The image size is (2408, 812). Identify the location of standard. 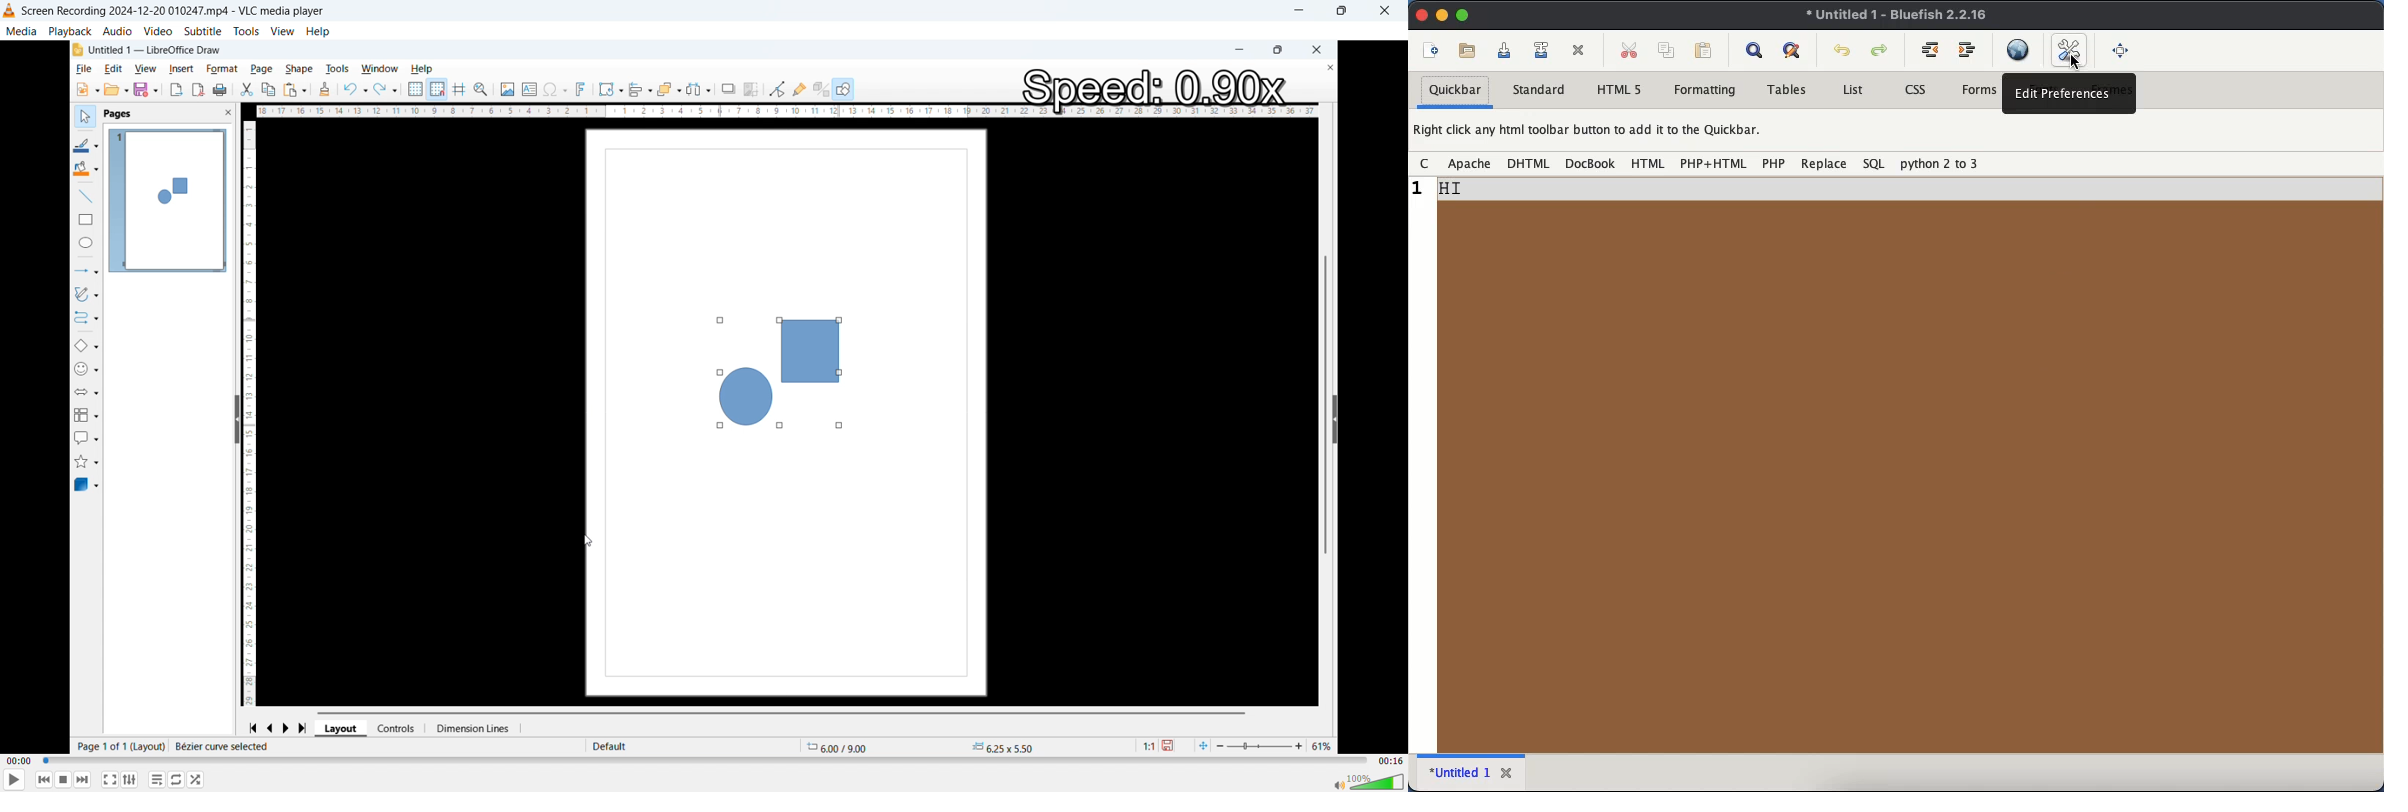
(1540, 88).